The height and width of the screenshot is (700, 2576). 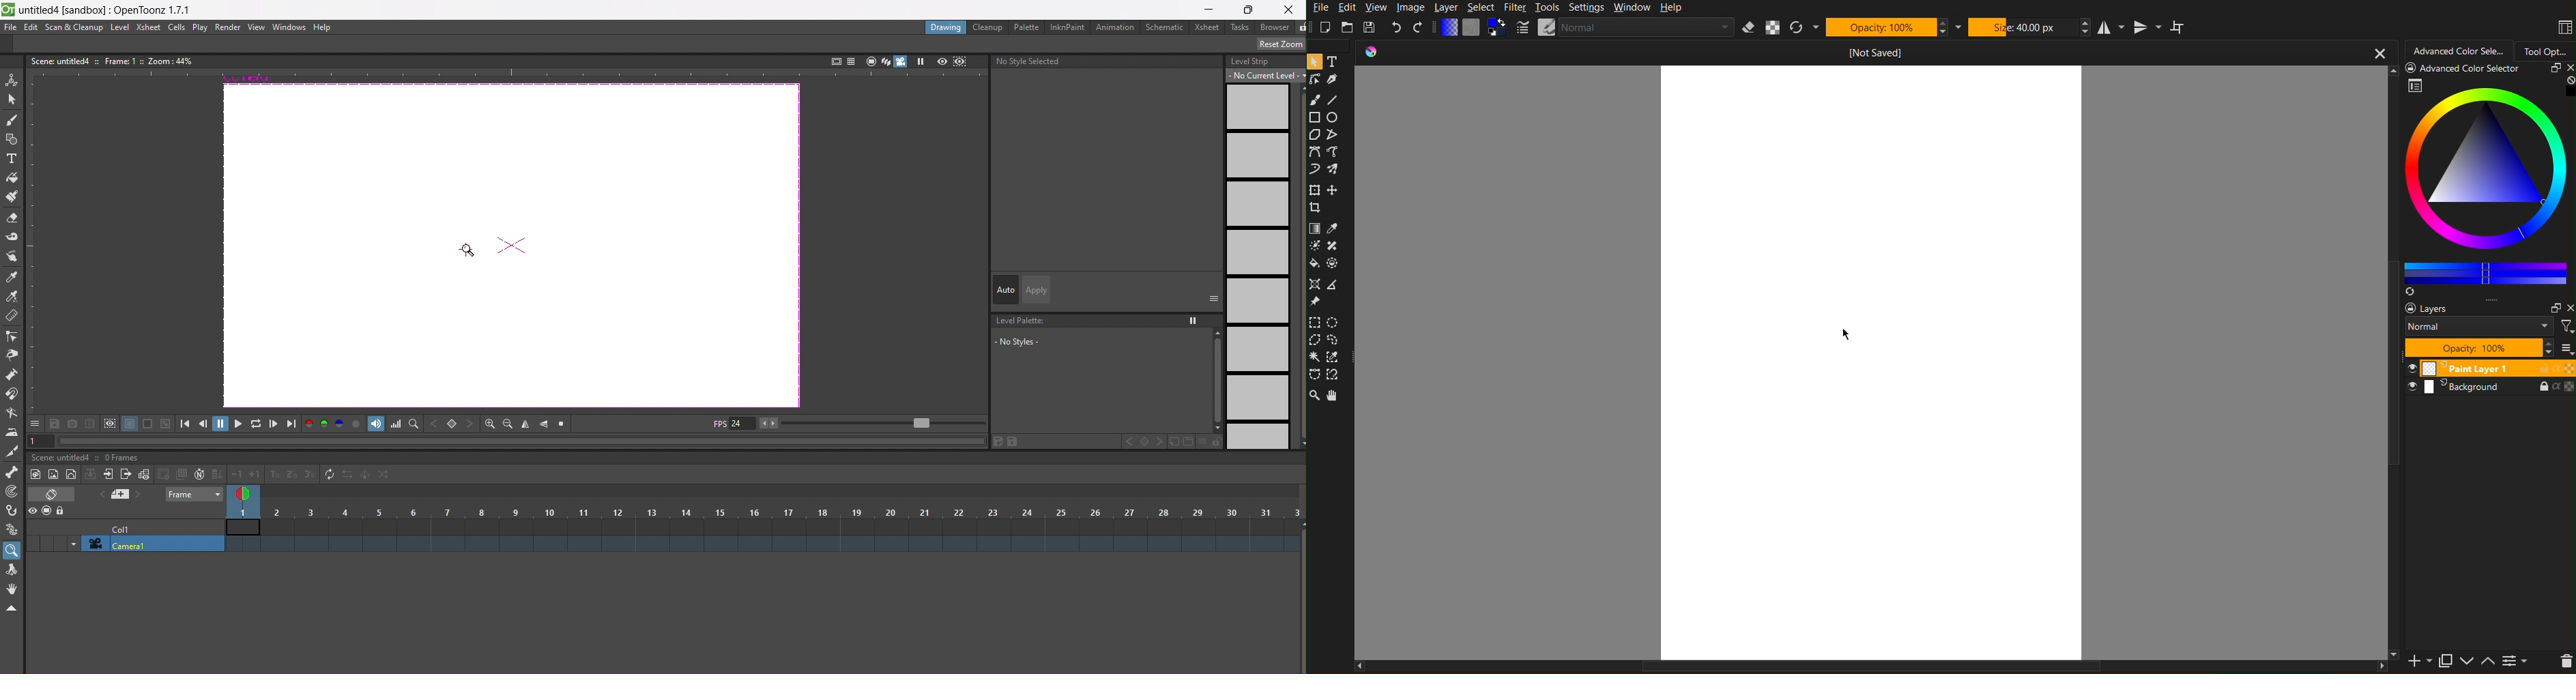 What do you see at coordinates (2566, 68) in the screenshot?
I see `close` at bounding box center [2566, 68].